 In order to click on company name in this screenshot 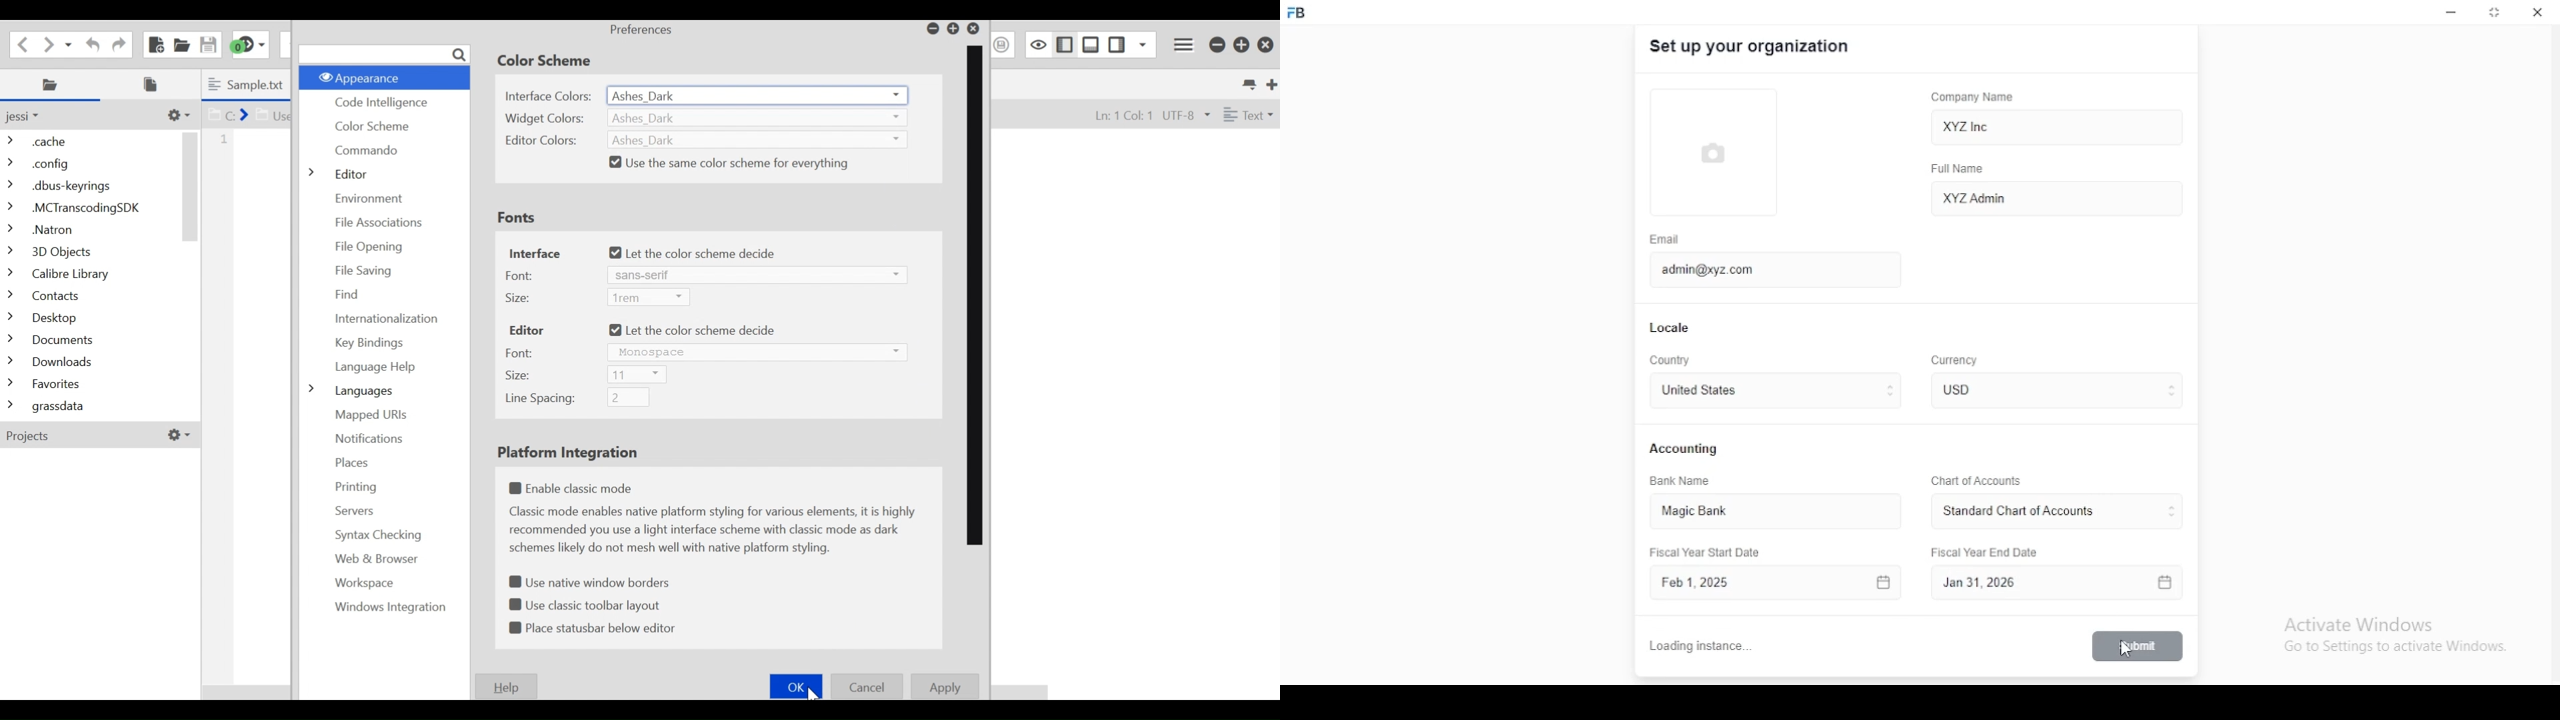, I will do `click(1972, 97)`.